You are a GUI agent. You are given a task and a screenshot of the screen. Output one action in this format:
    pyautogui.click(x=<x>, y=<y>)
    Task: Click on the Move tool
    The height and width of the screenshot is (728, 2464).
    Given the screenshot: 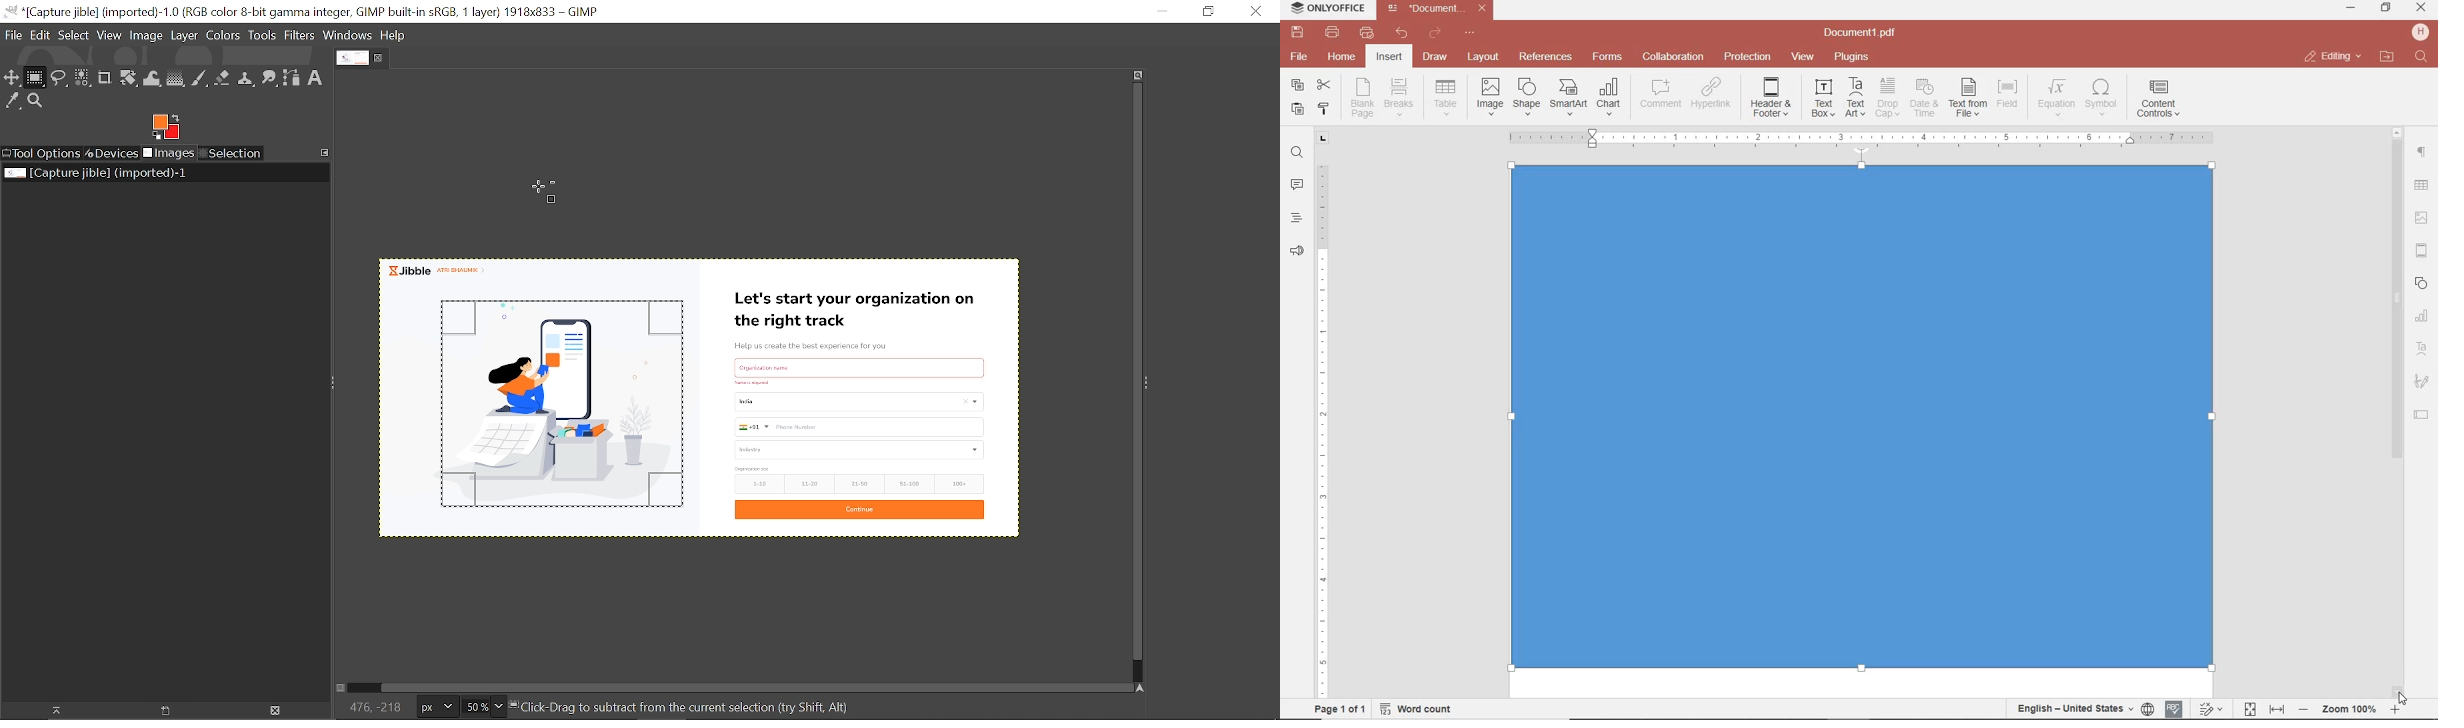 What is the action you would take?
    pyautogui.click(x=13, y=79)
    